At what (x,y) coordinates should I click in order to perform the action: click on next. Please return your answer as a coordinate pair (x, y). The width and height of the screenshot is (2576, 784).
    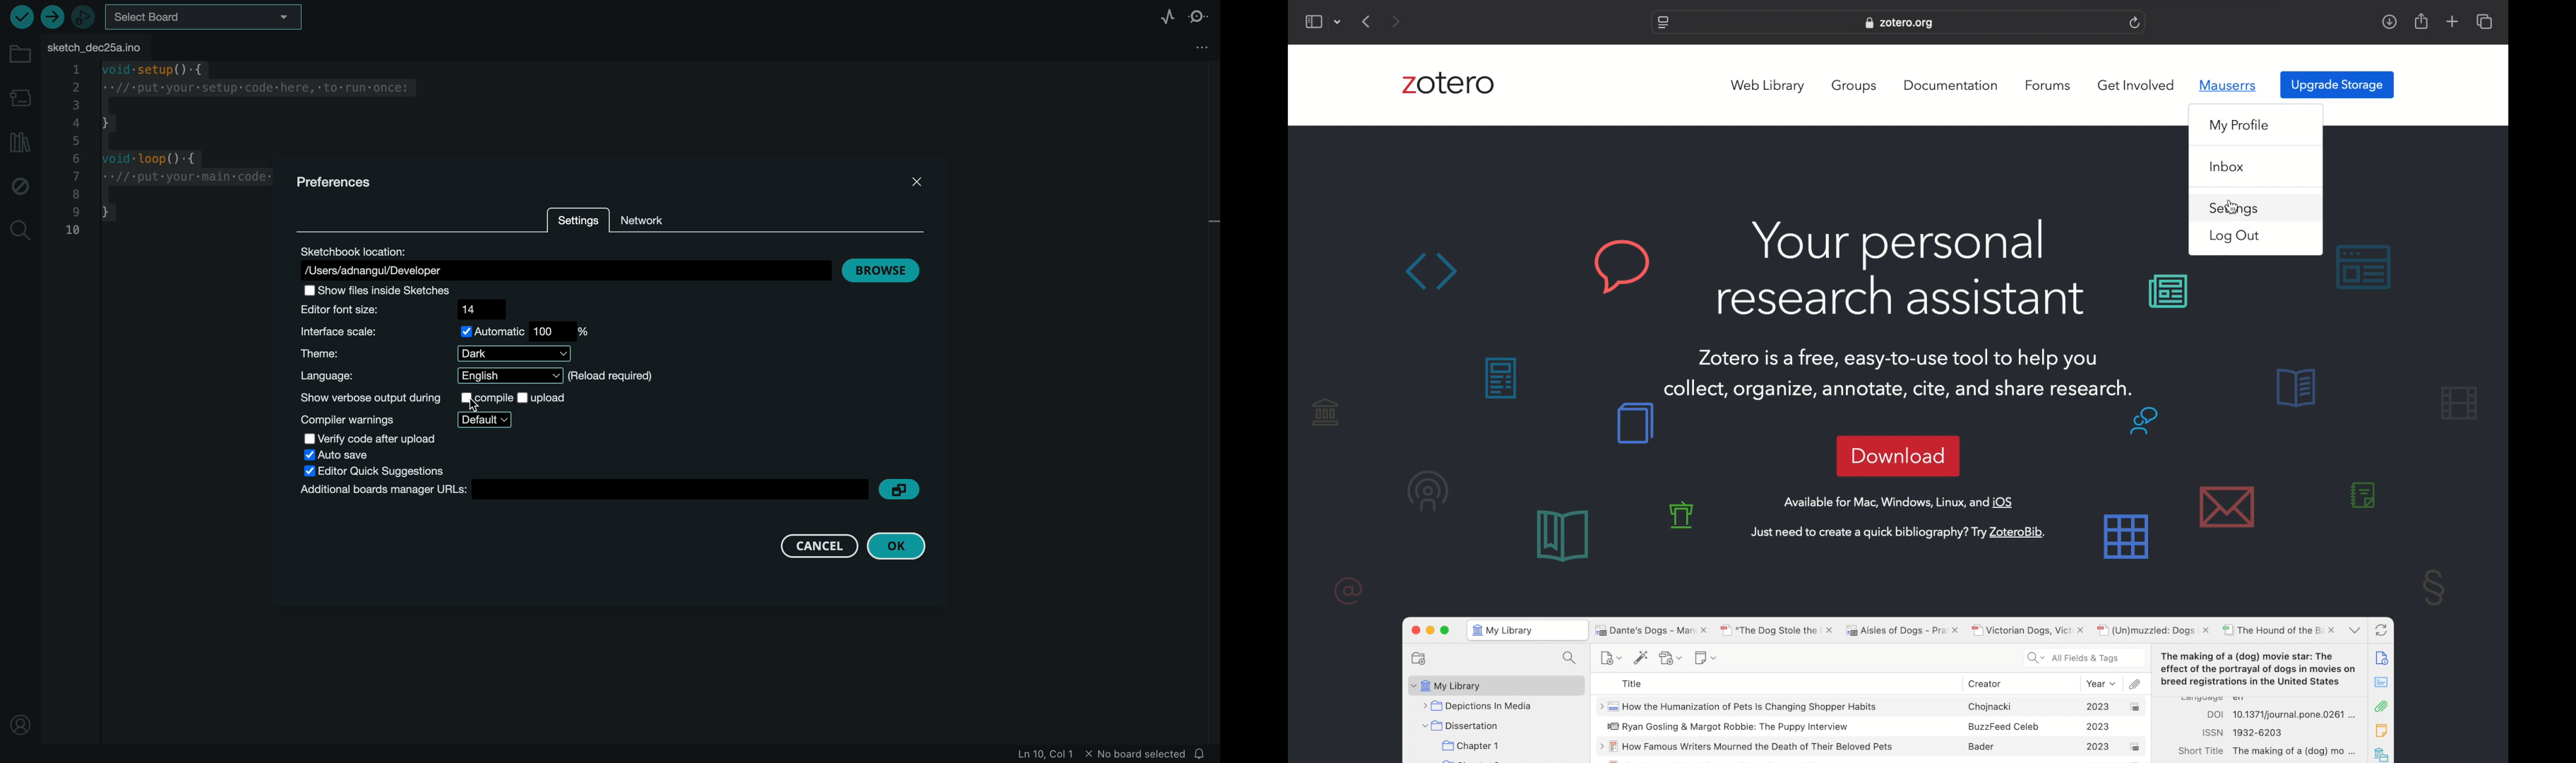
    Looking at the image, I should click on (1397, 21).